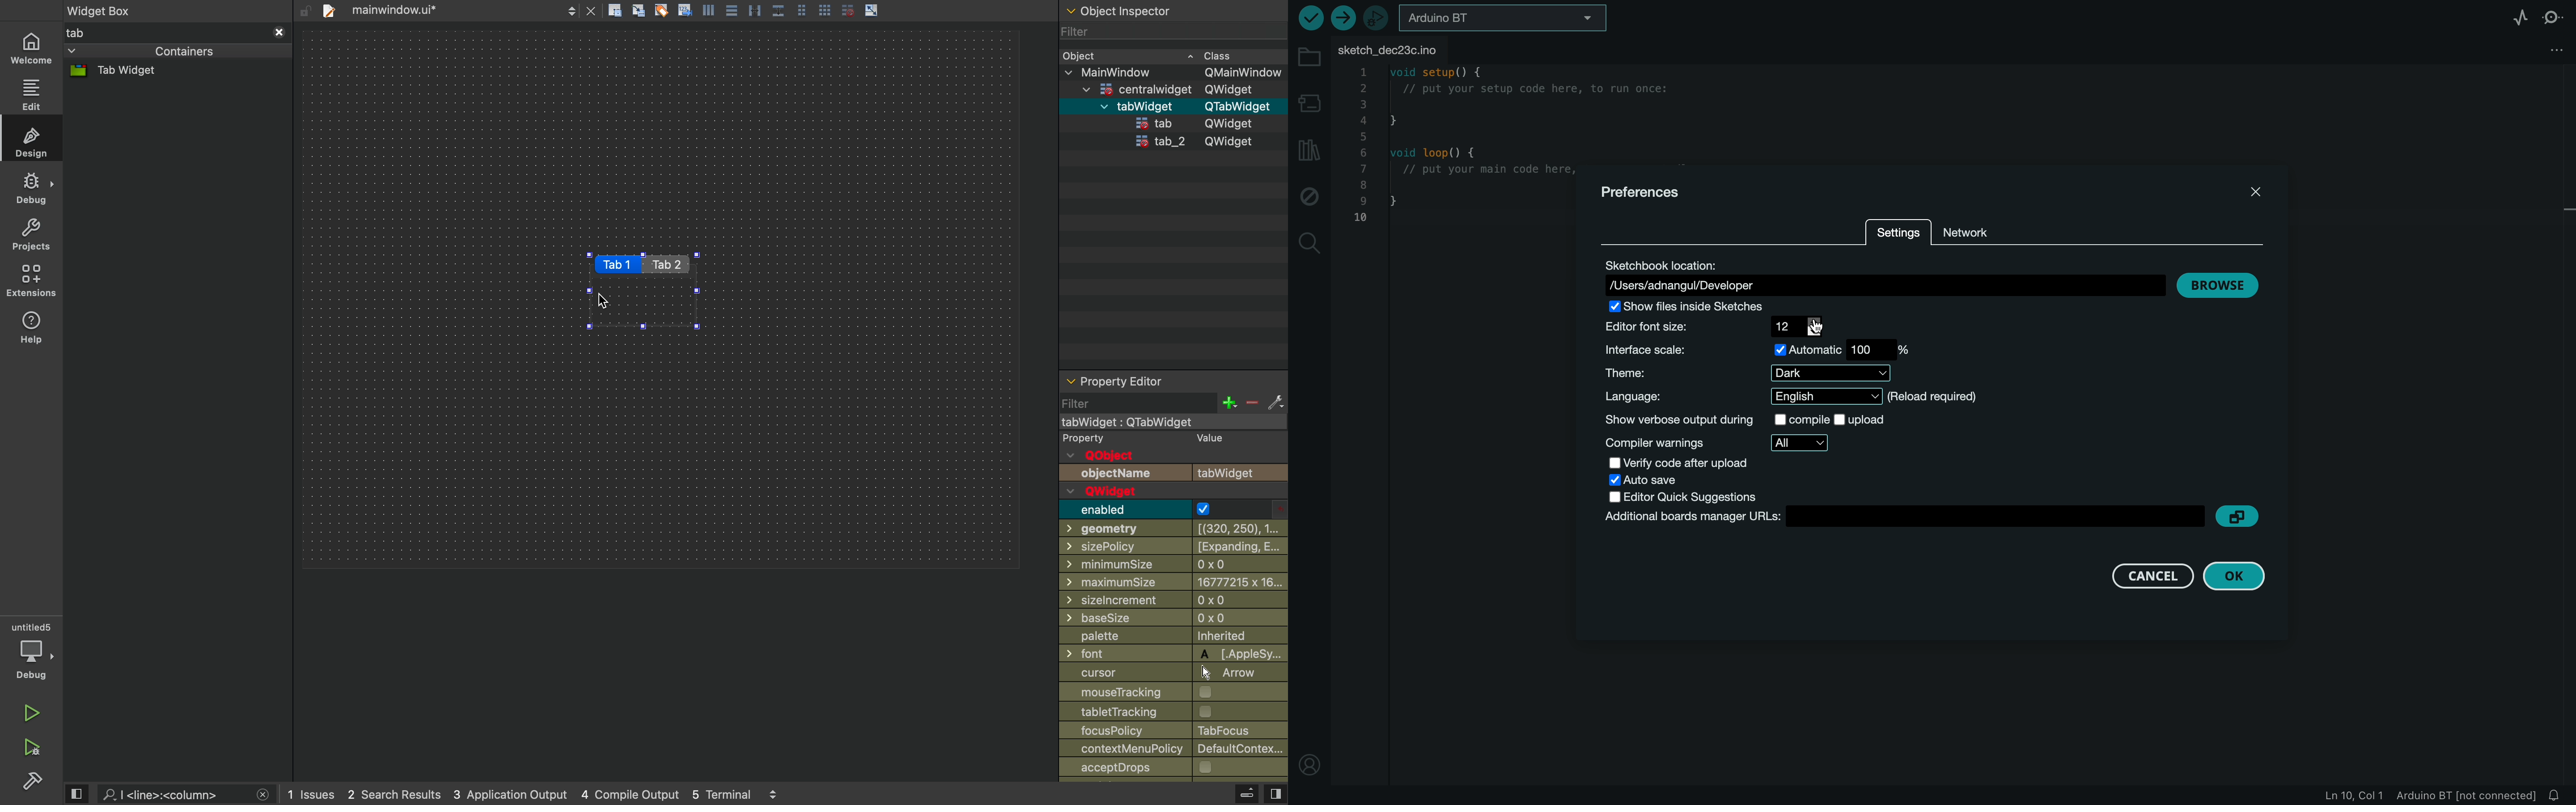 This screenshot has height=812, width=2576. Describe the element at coordinates (639, 263) in the screenshot. I see `tab1 tab2` at that location.